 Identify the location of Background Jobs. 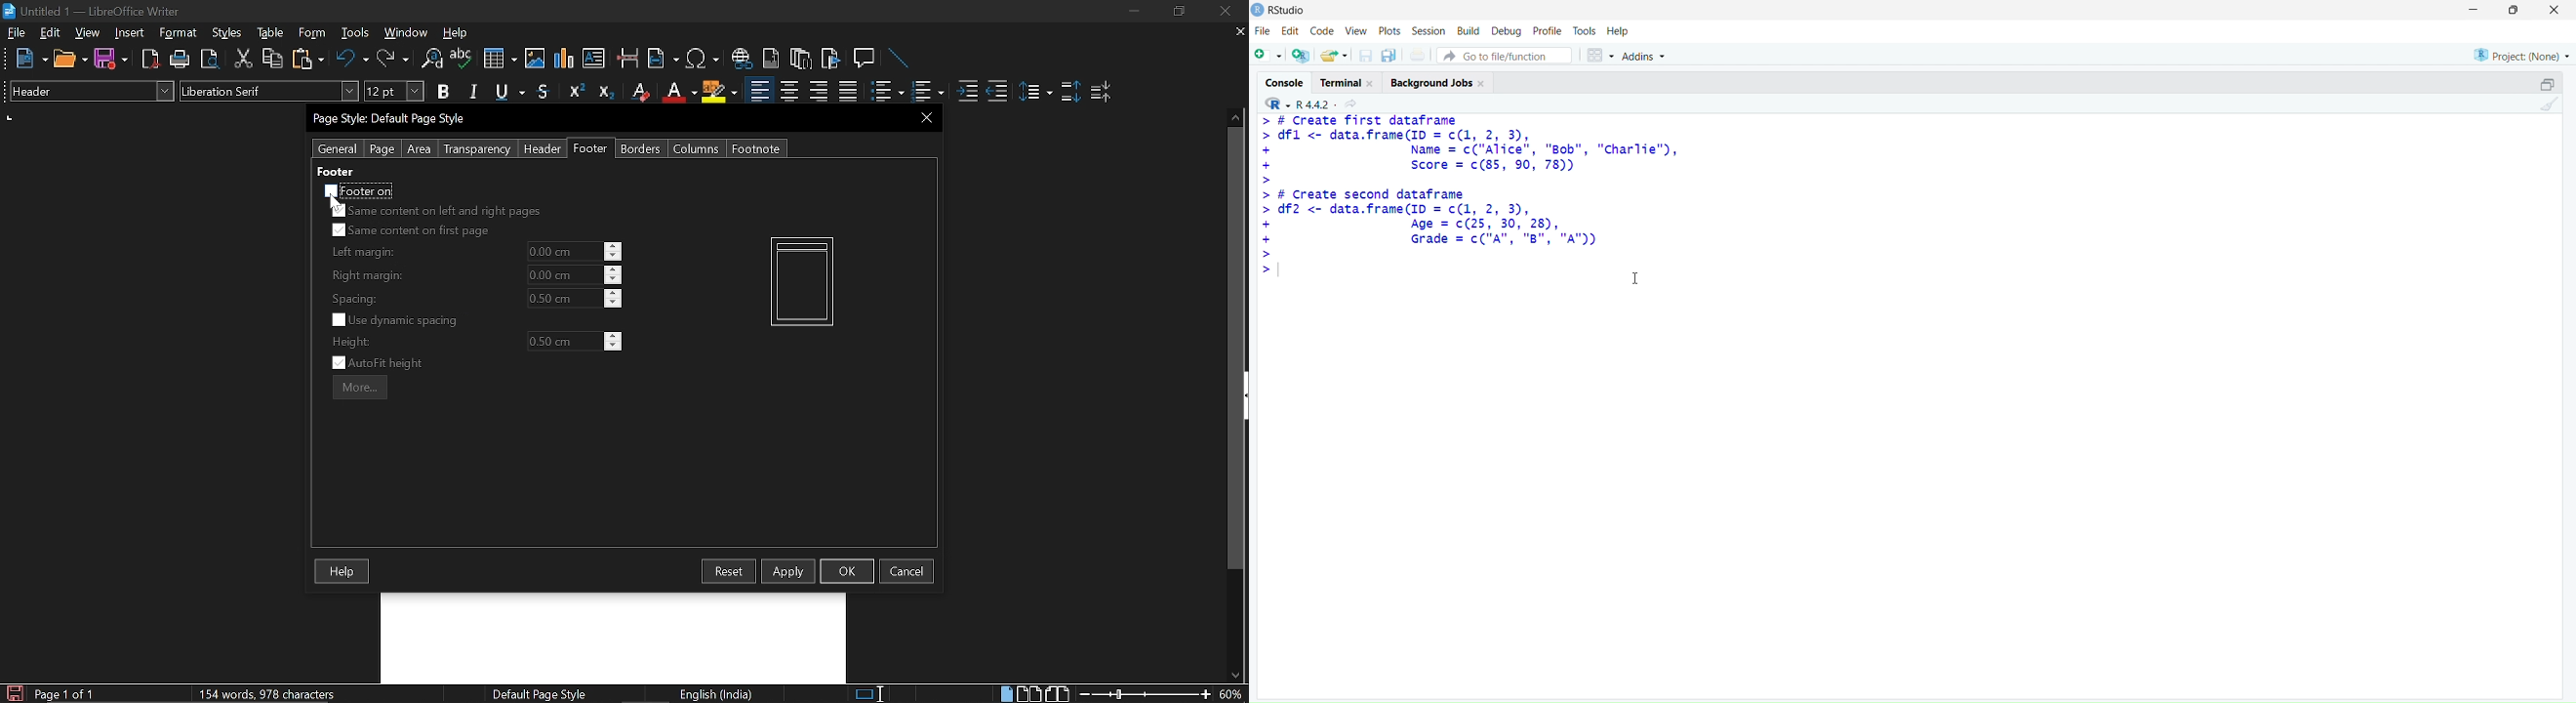
(1439, 82).